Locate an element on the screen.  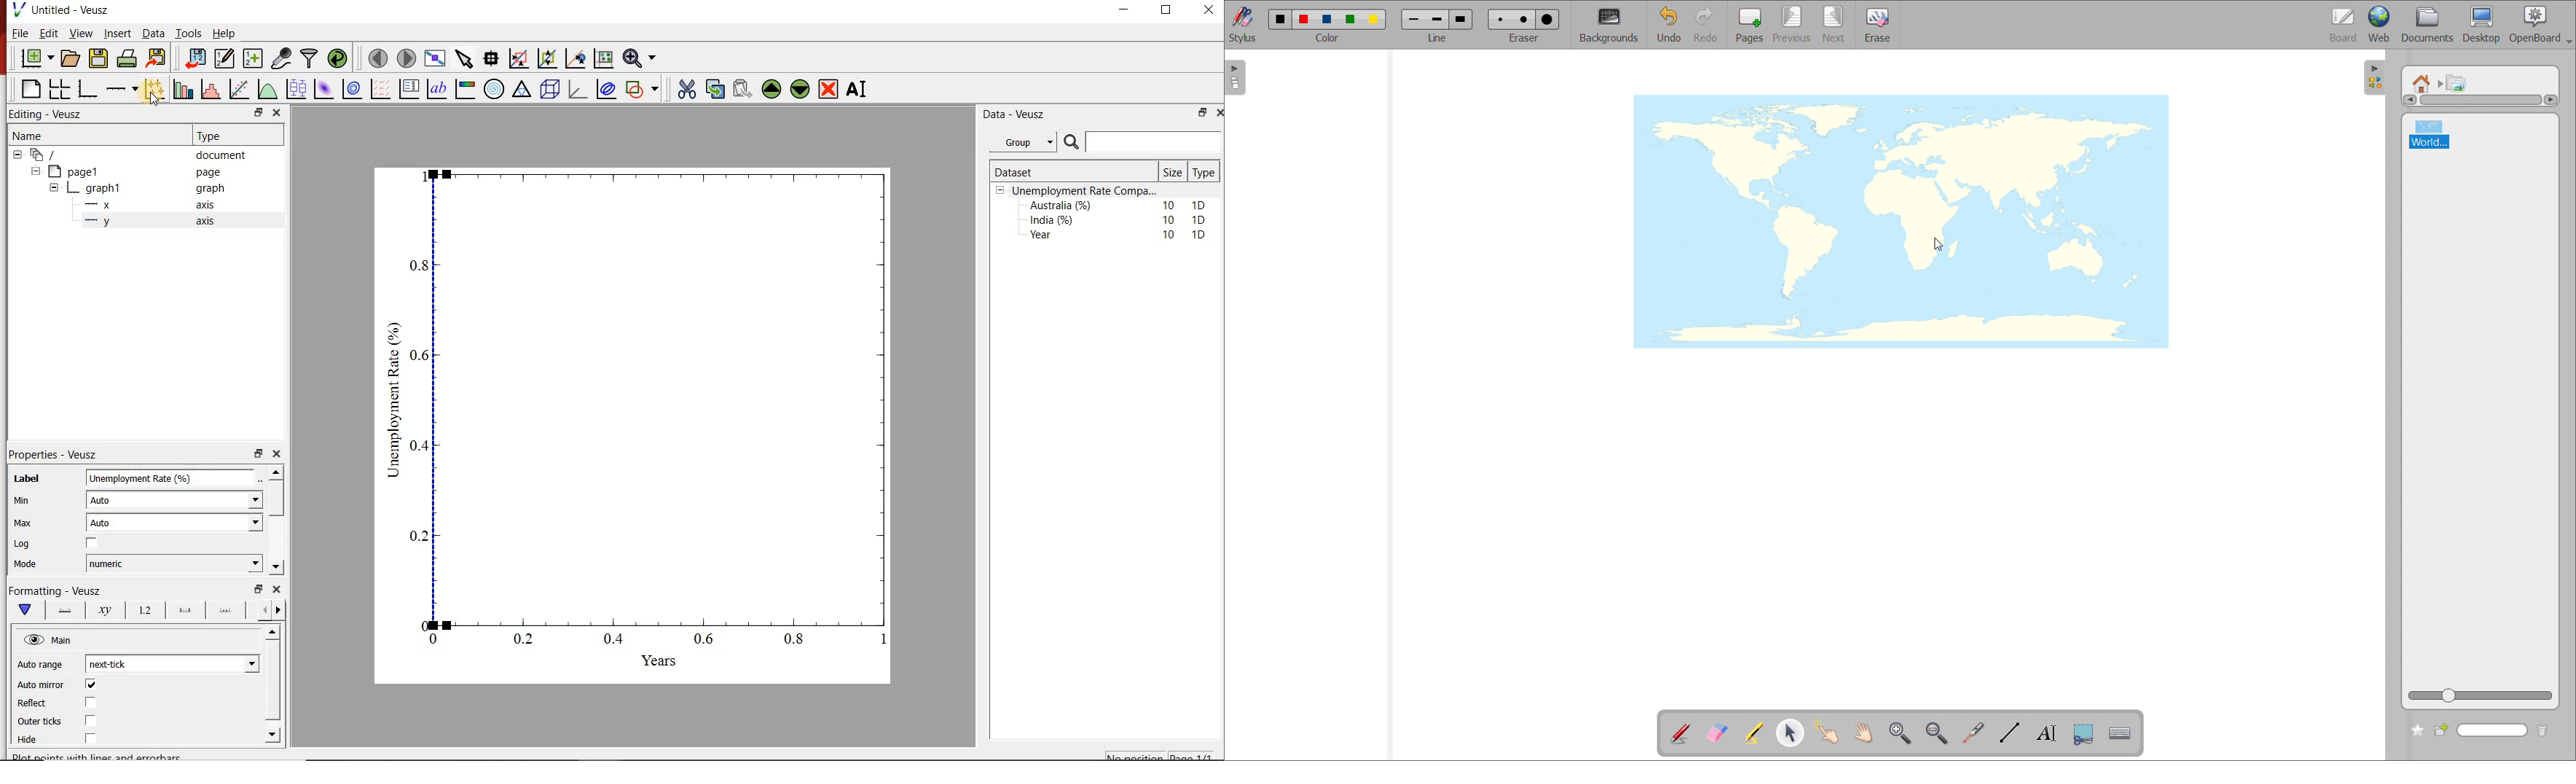
Mode is located at coordinates (36, 566).